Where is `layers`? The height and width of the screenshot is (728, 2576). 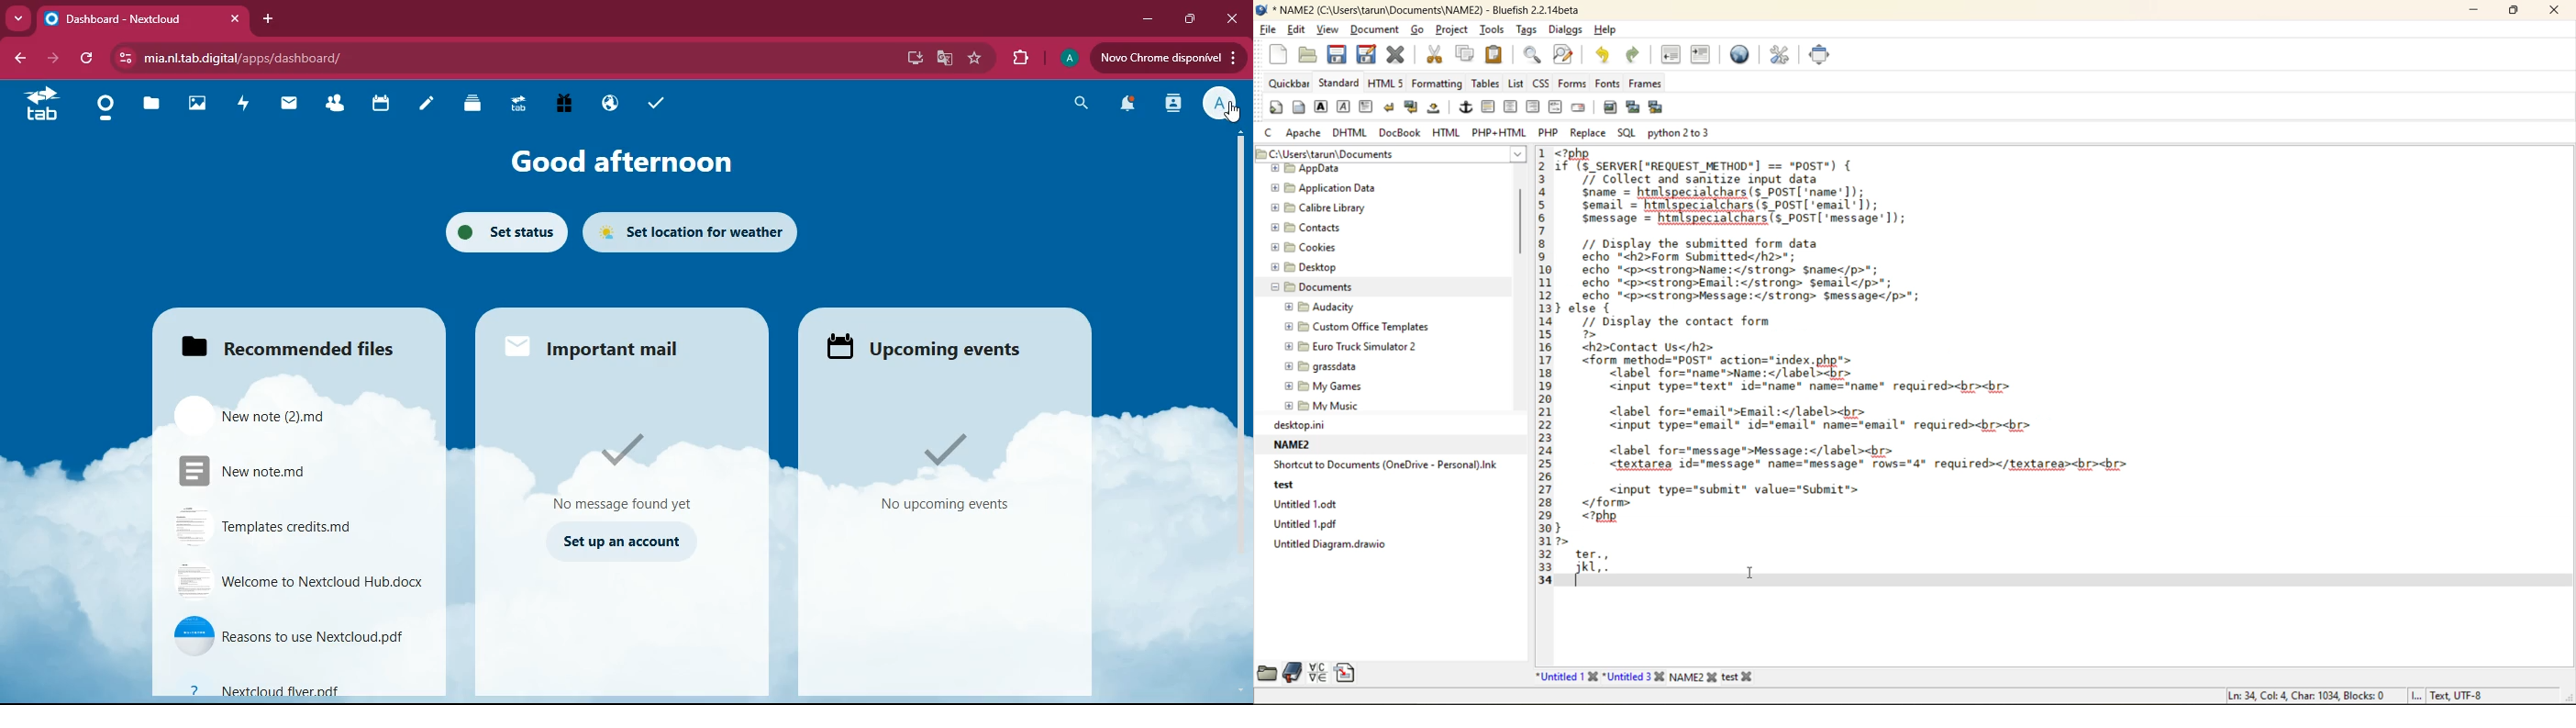 layers is located at coordinates (472, 103).